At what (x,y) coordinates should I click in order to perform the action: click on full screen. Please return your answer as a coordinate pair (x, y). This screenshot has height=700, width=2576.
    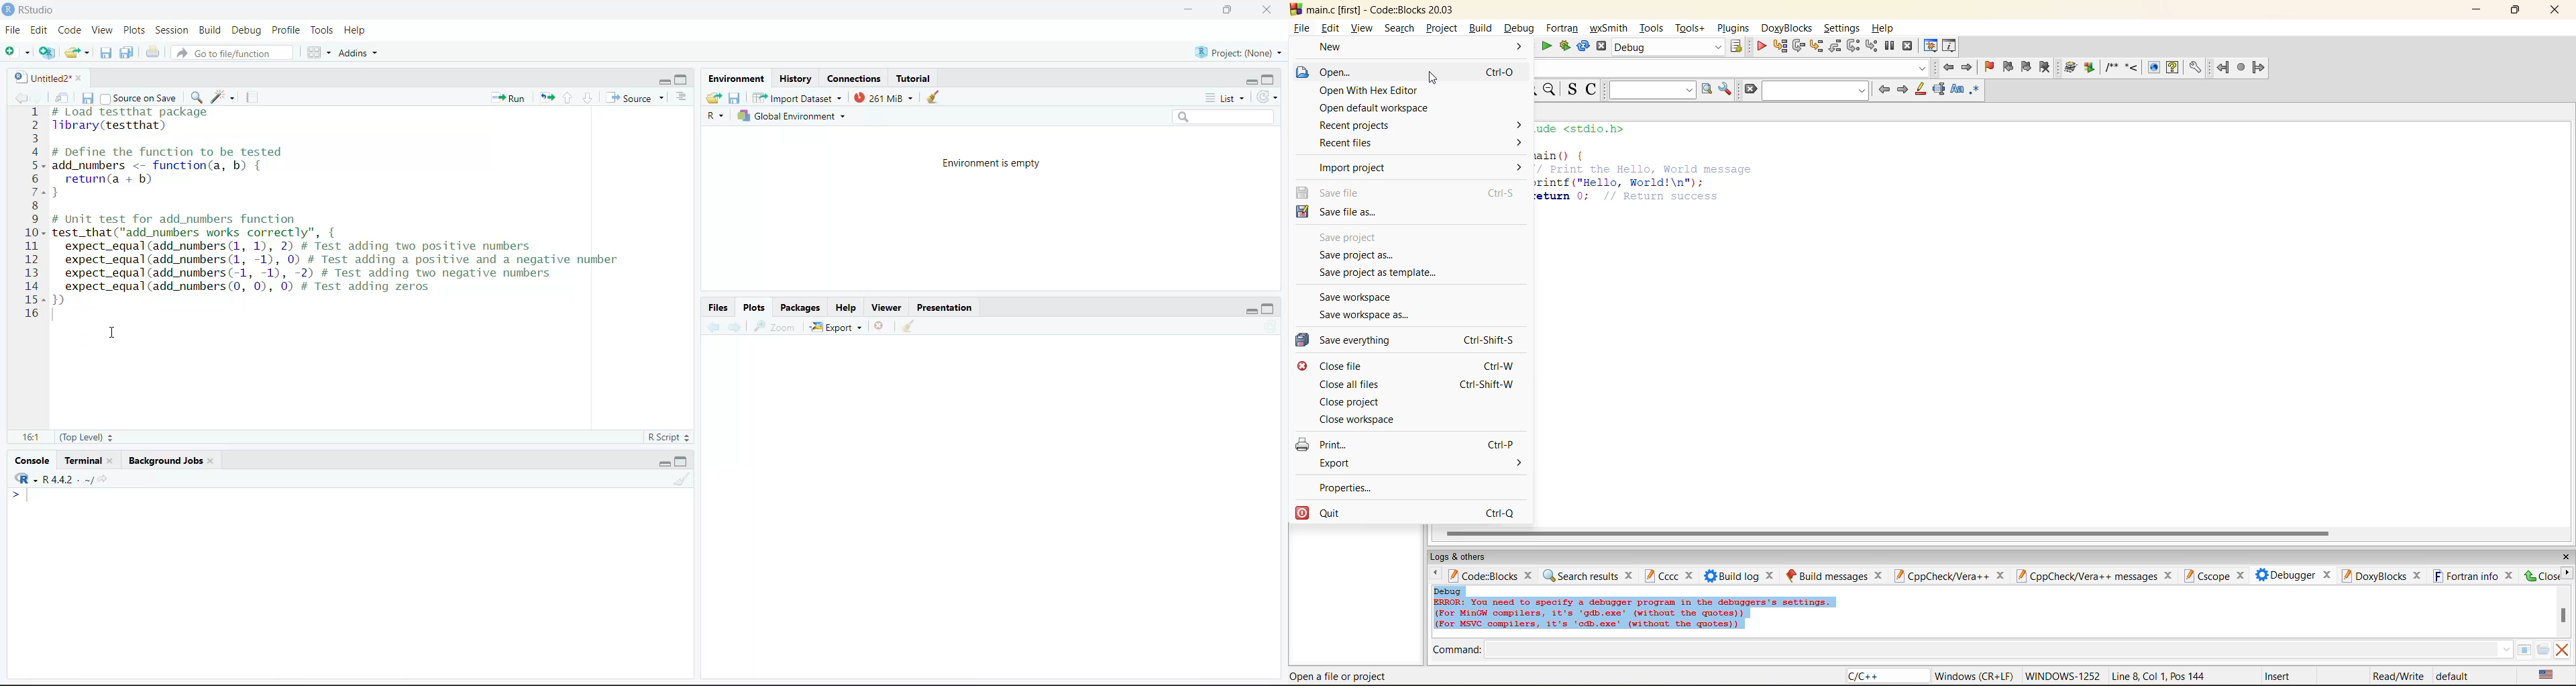
    Looking at the image, I should click on (1228, 11).